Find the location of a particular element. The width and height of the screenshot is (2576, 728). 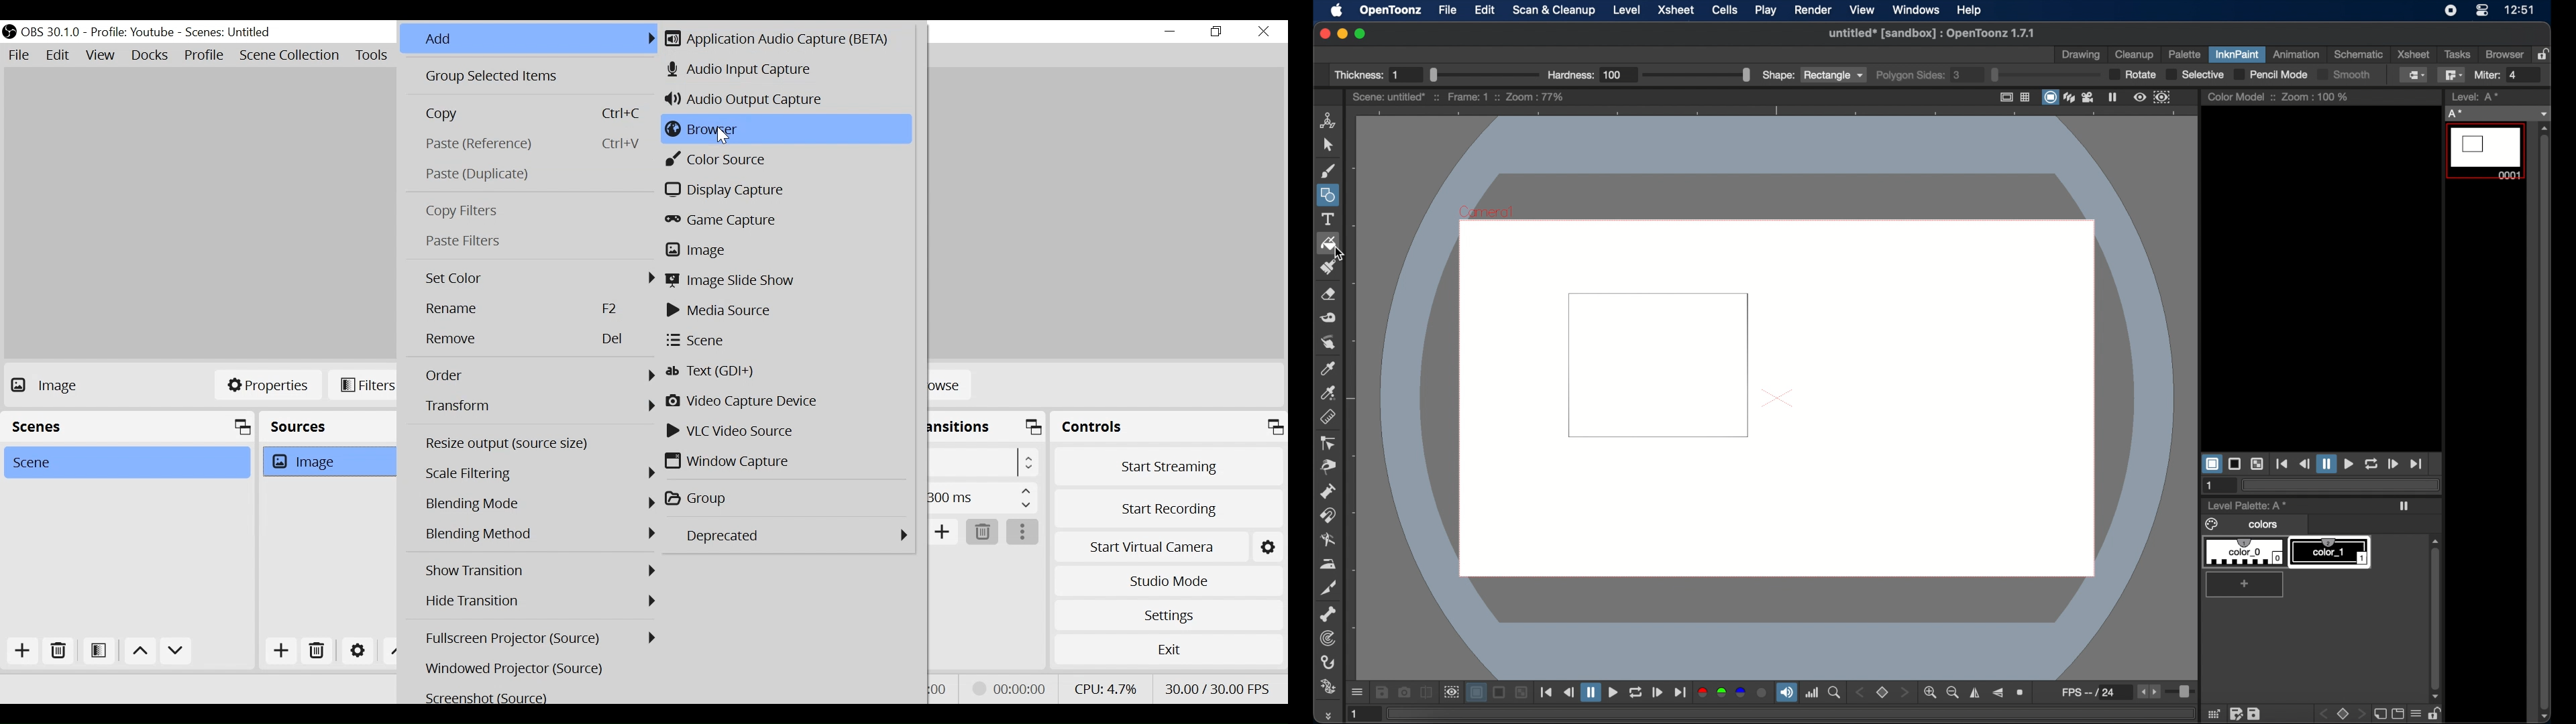

Transform is located at coordinates (540, 406).